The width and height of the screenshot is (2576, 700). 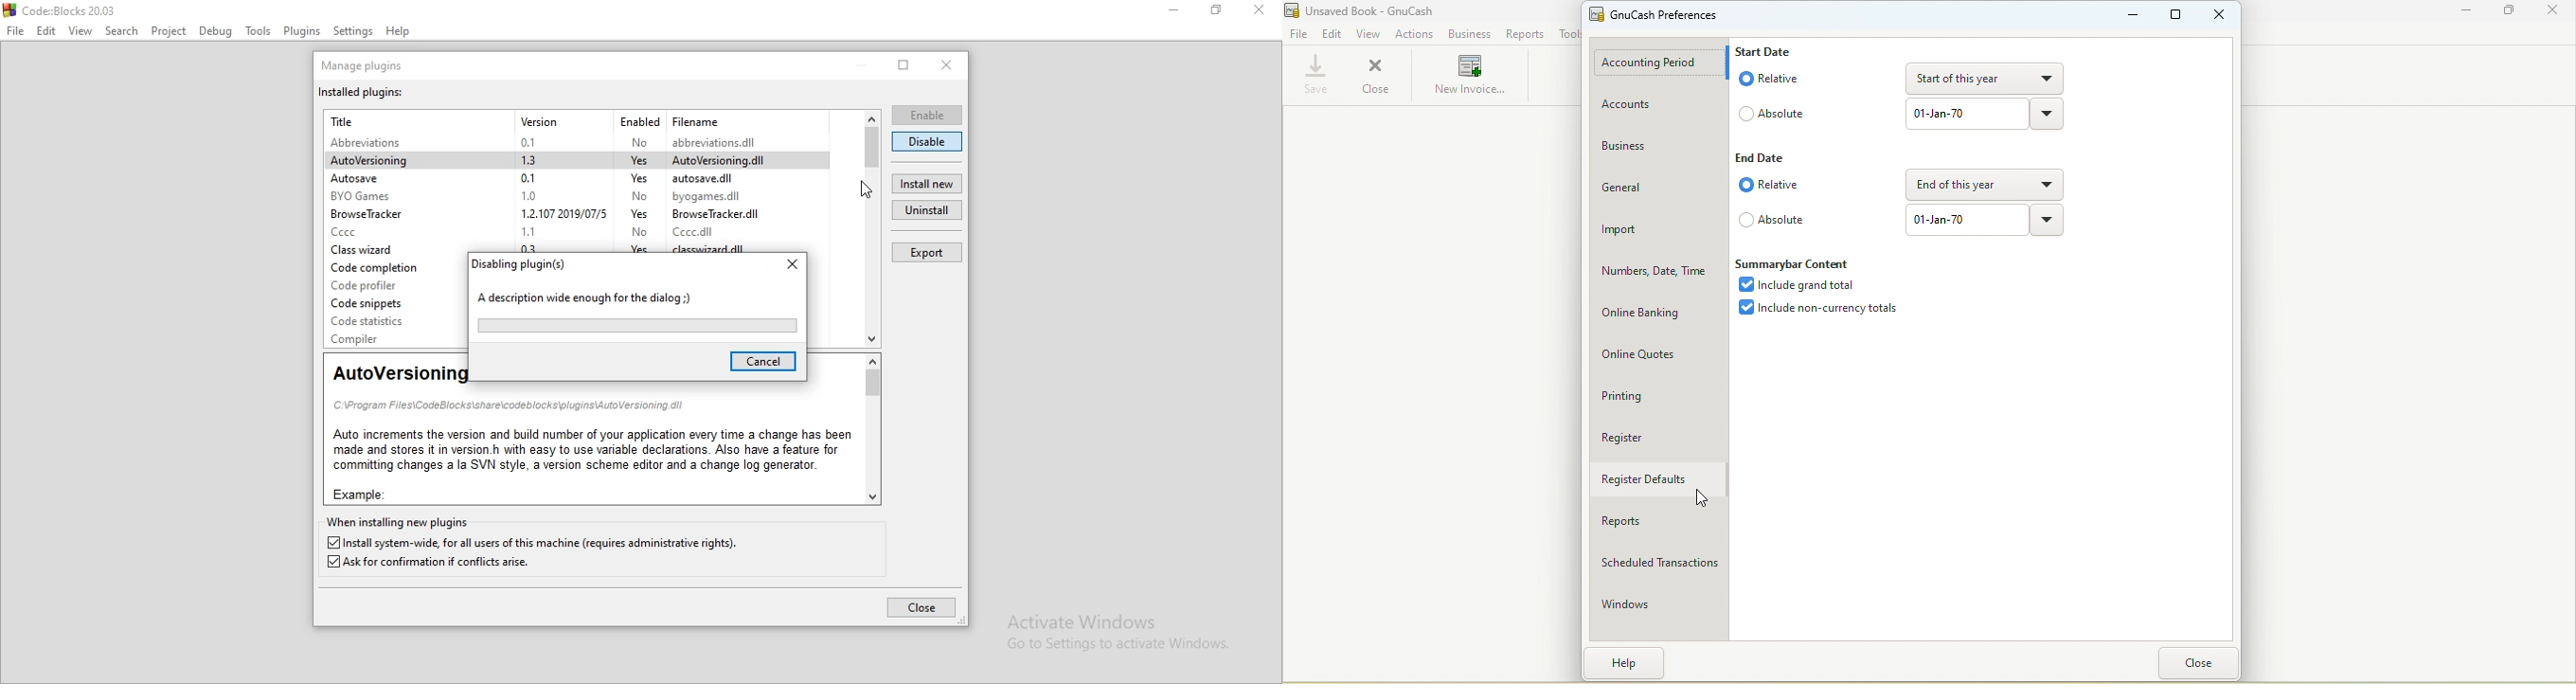 What do you see at coordinates (434, 564) in the screenshot?
I see `Ask for confirmation if conflicts arise.` at bounding box center [434, 564].